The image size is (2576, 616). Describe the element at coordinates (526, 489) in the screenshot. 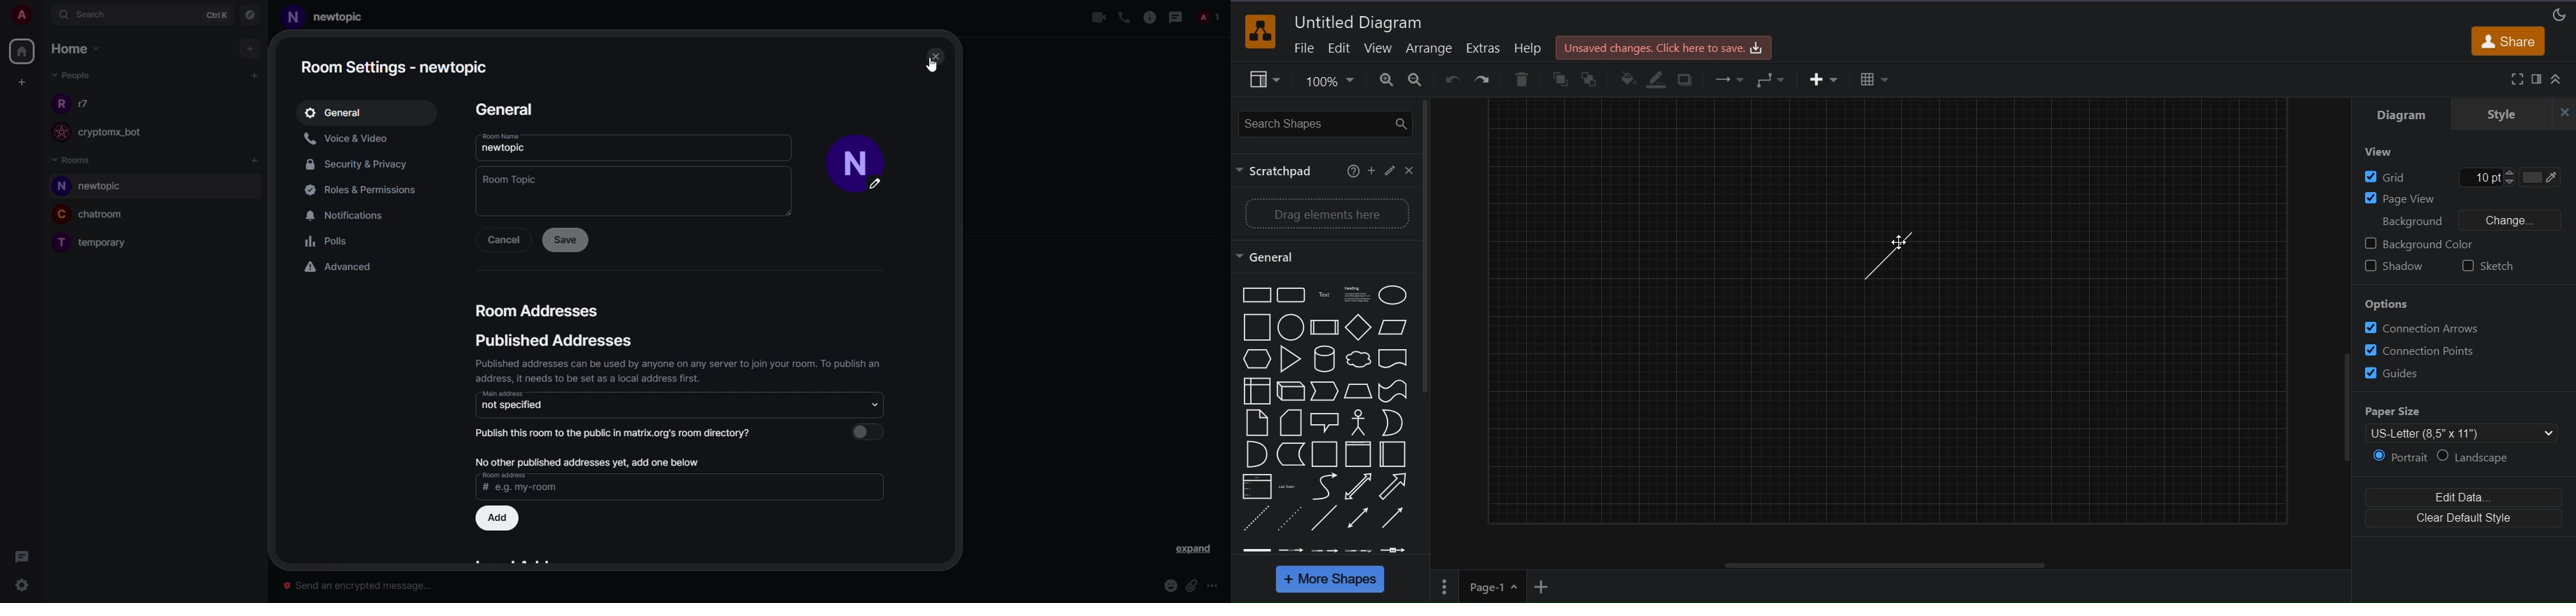

I see `eg` at that location.